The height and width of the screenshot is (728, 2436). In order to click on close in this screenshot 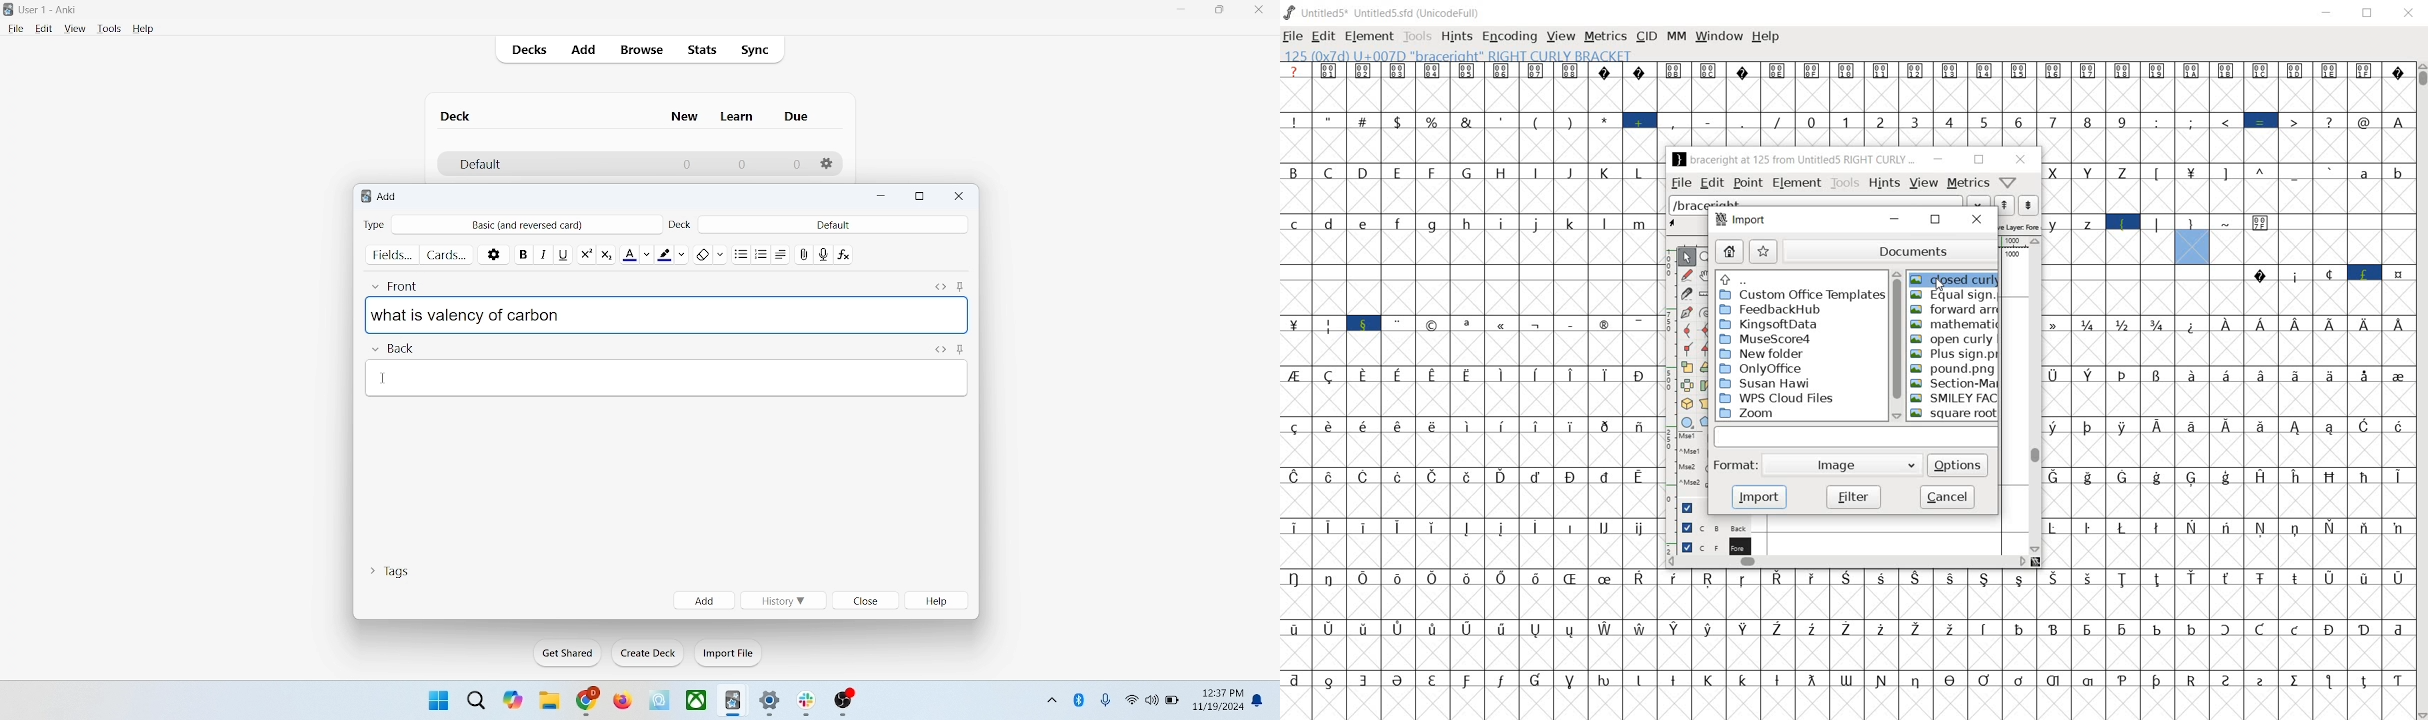, I will do `click(2021, 159)`.